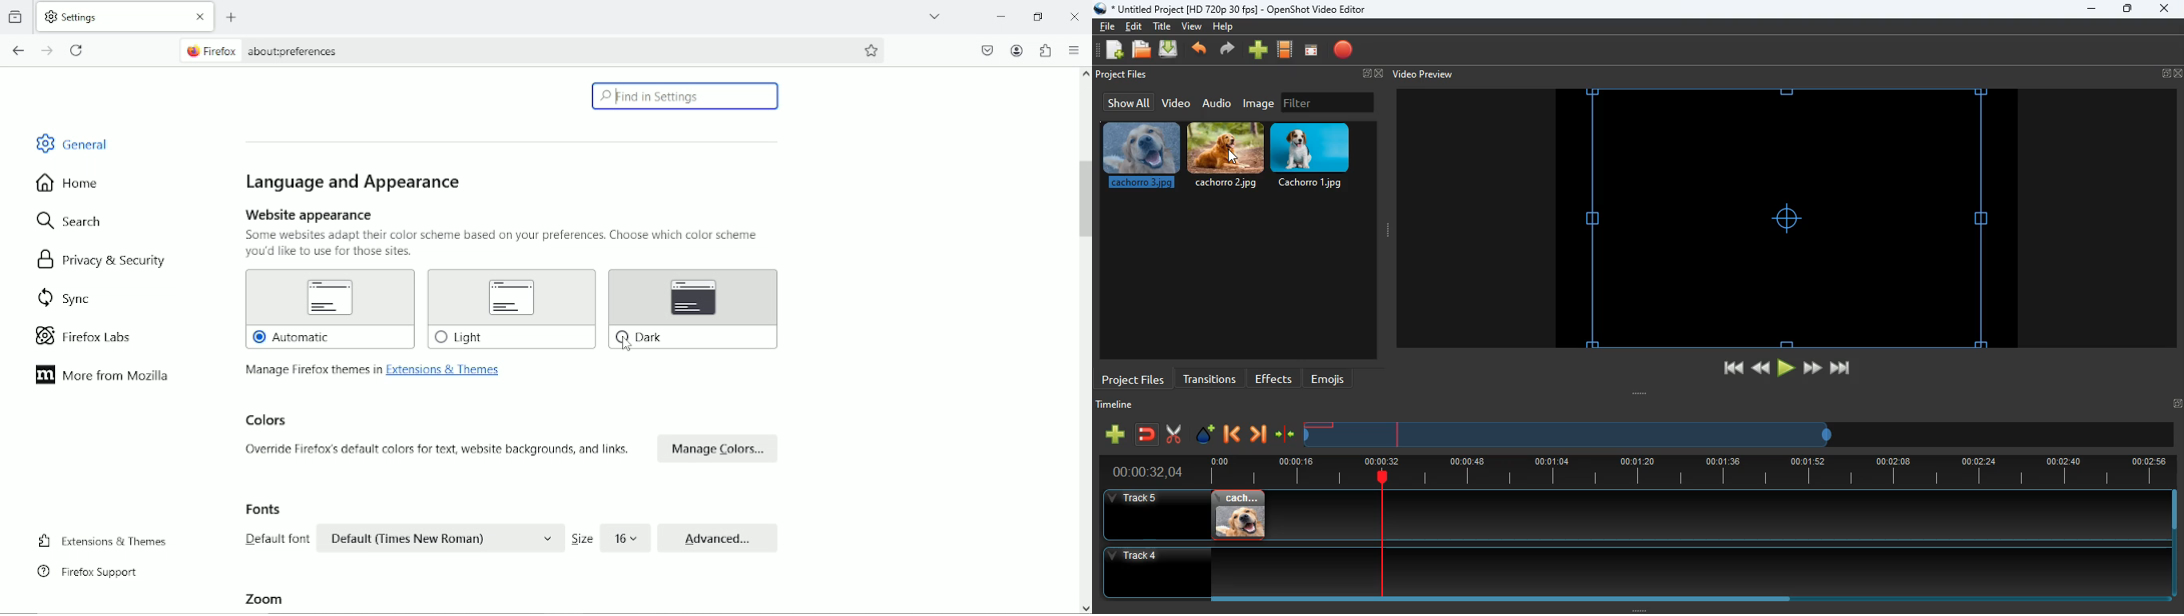 Image resolution: width=2184 pixels, height=616 pixels. I want to click on cursor, so click(623, 344).